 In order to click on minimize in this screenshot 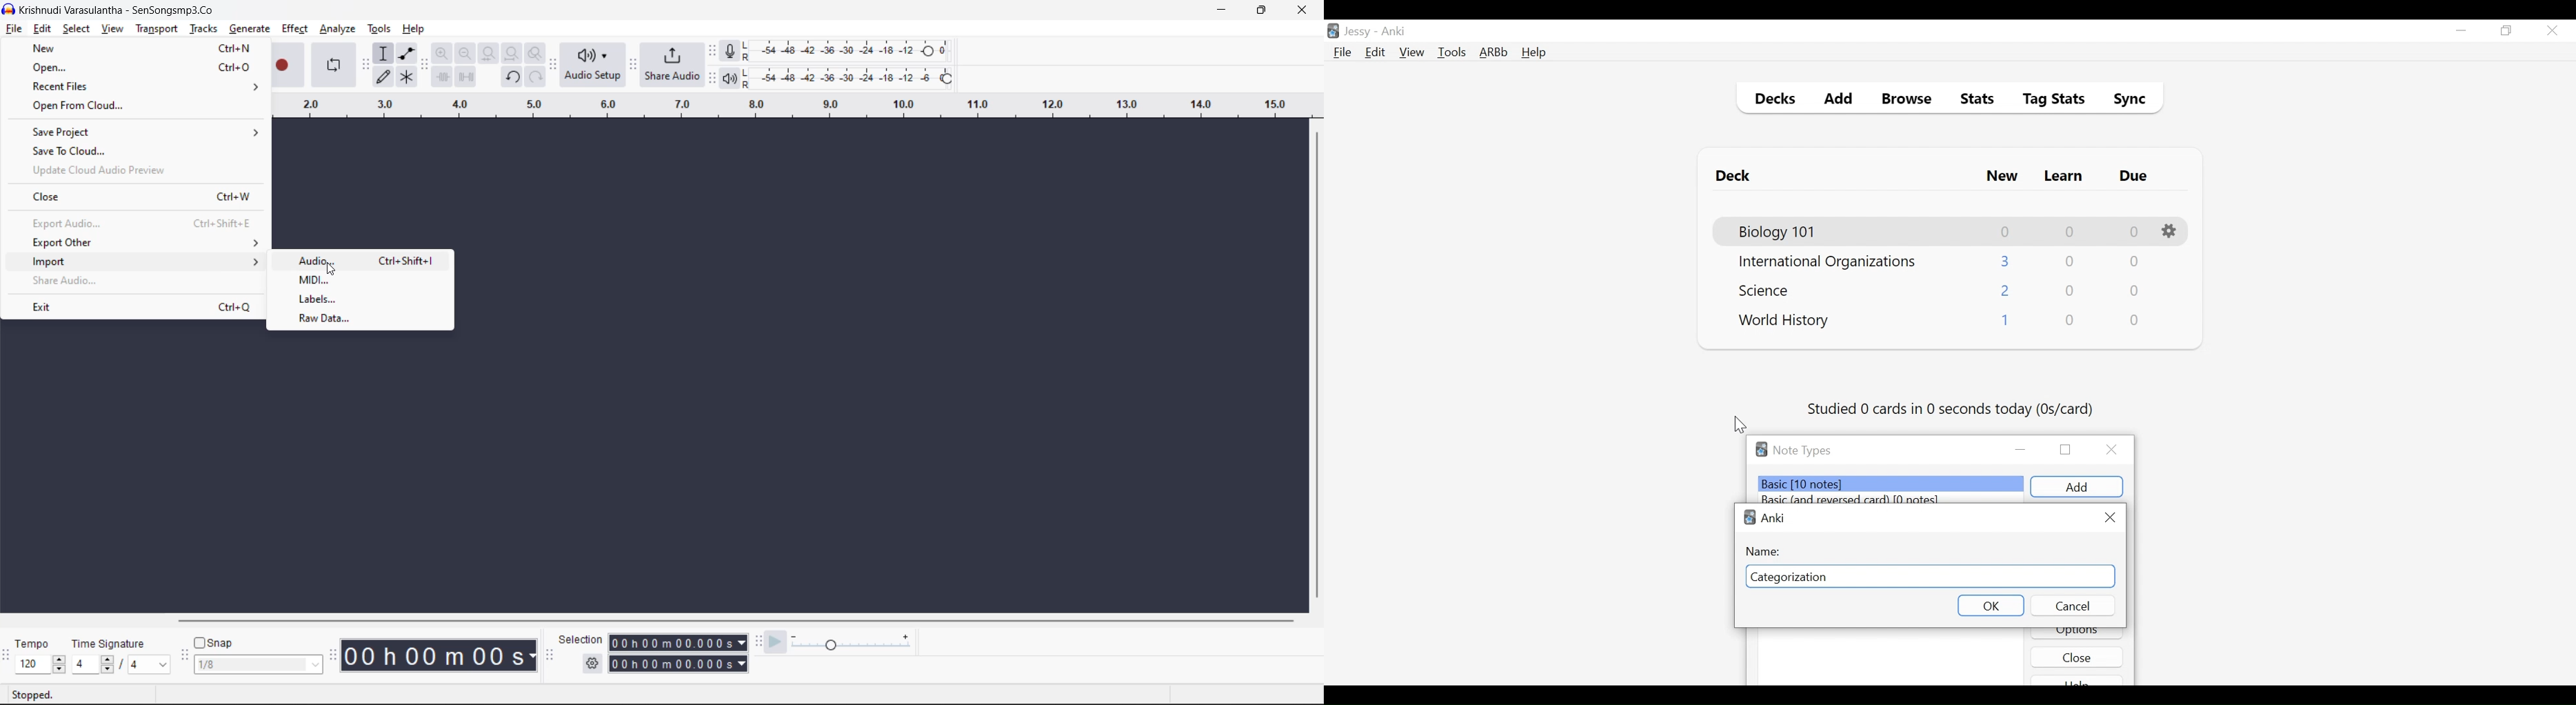, I will do `click(2022, 450)`.